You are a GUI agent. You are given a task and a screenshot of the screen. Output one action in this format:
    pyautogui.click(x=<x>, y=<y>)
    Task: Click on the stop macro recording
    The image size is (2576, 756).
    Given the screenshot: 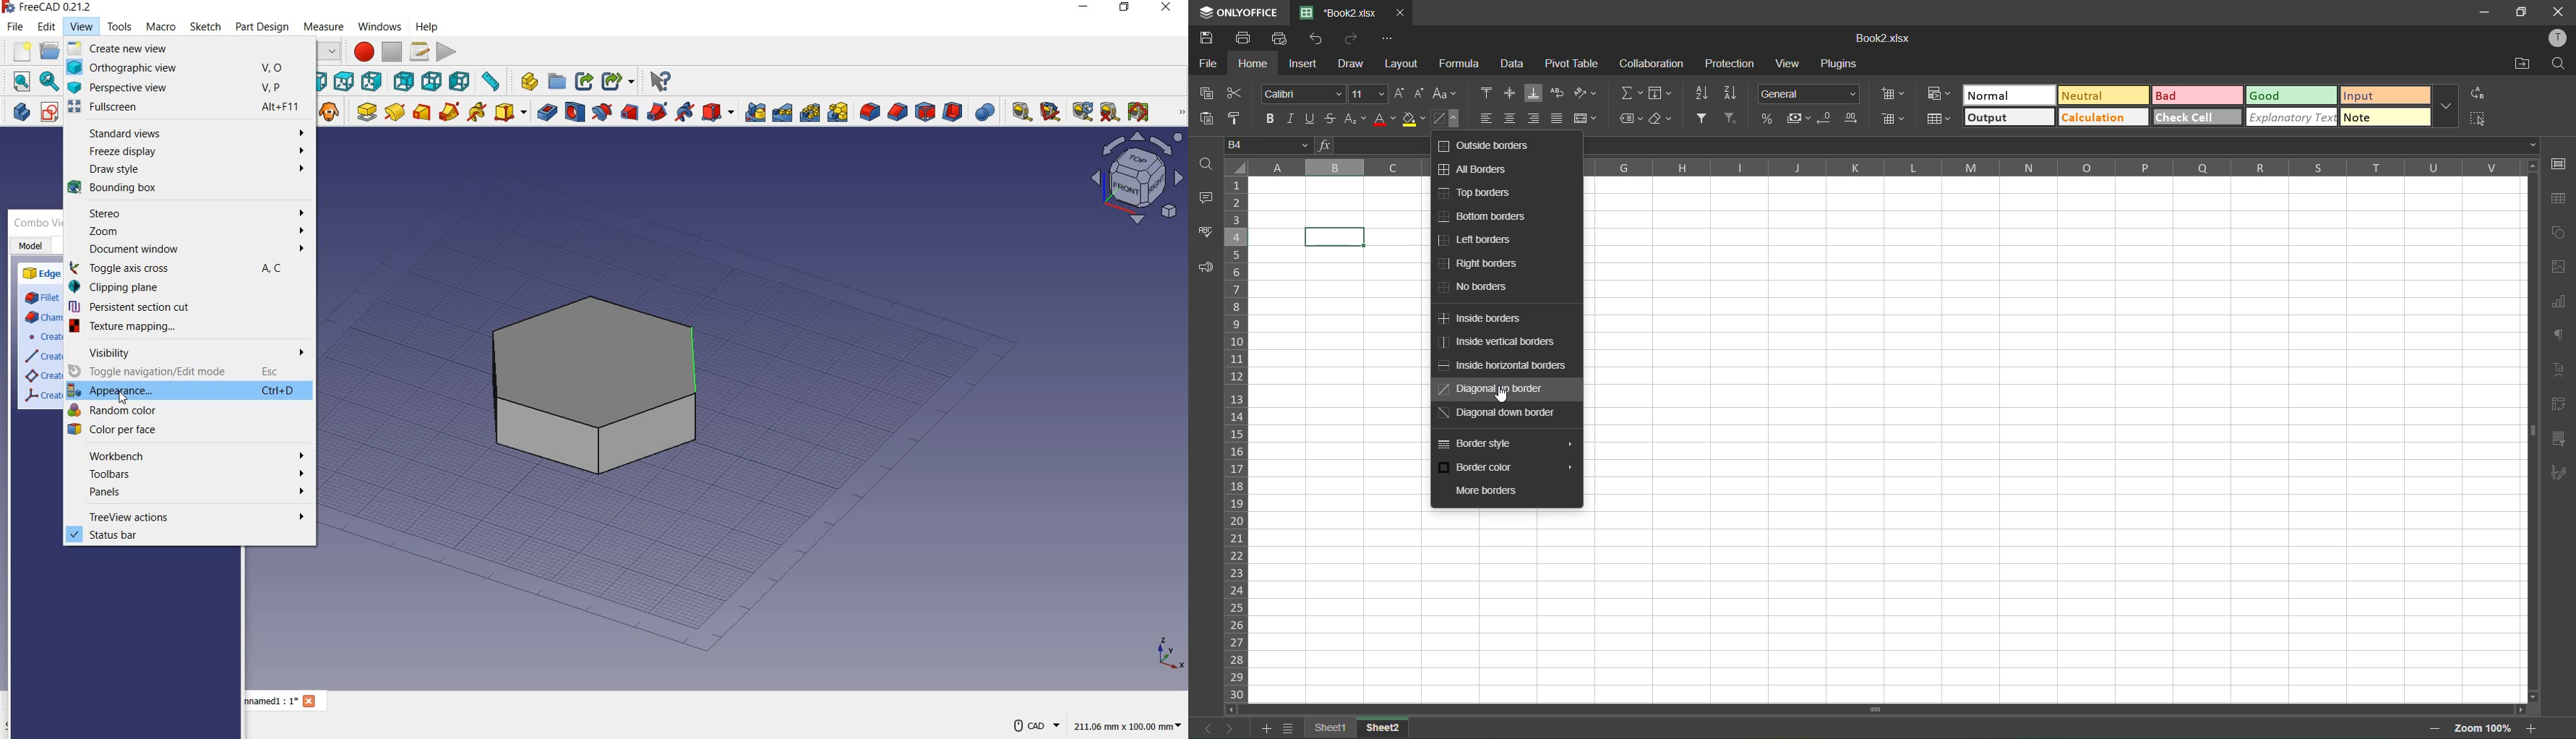 What is the action you would take?
    pyautogui.click(x=392, y=52)
    